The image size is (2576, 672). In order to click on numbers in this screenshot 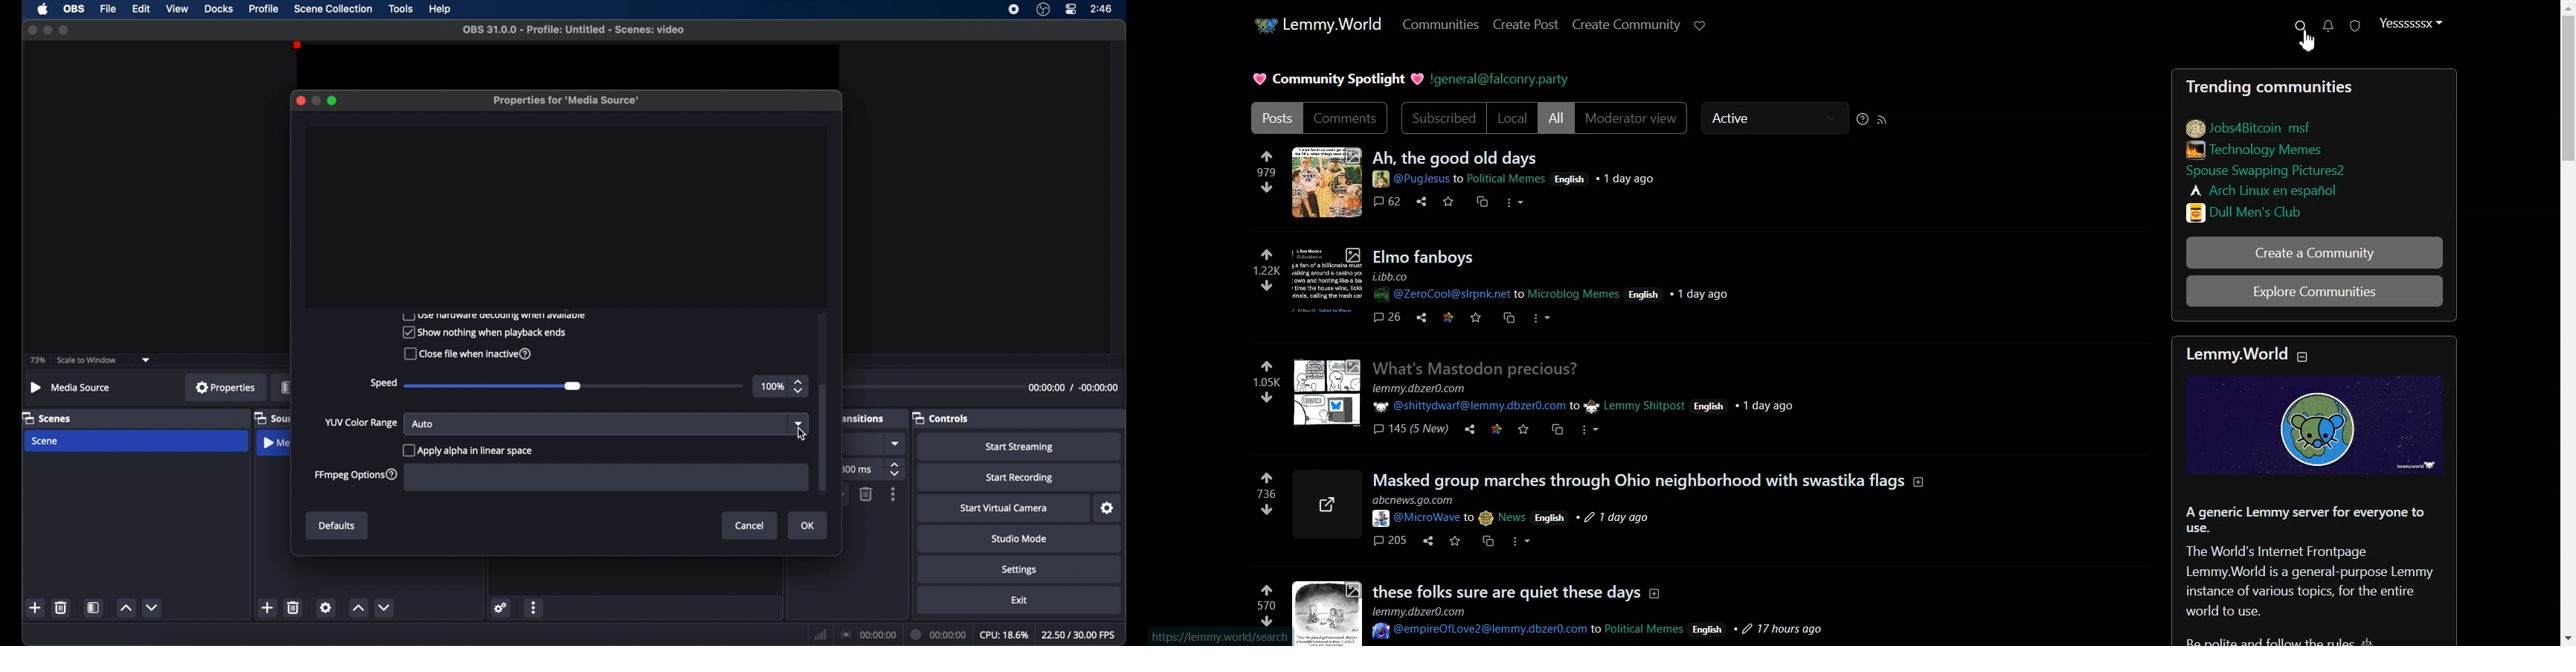, I will do `click(1266, 604)`.